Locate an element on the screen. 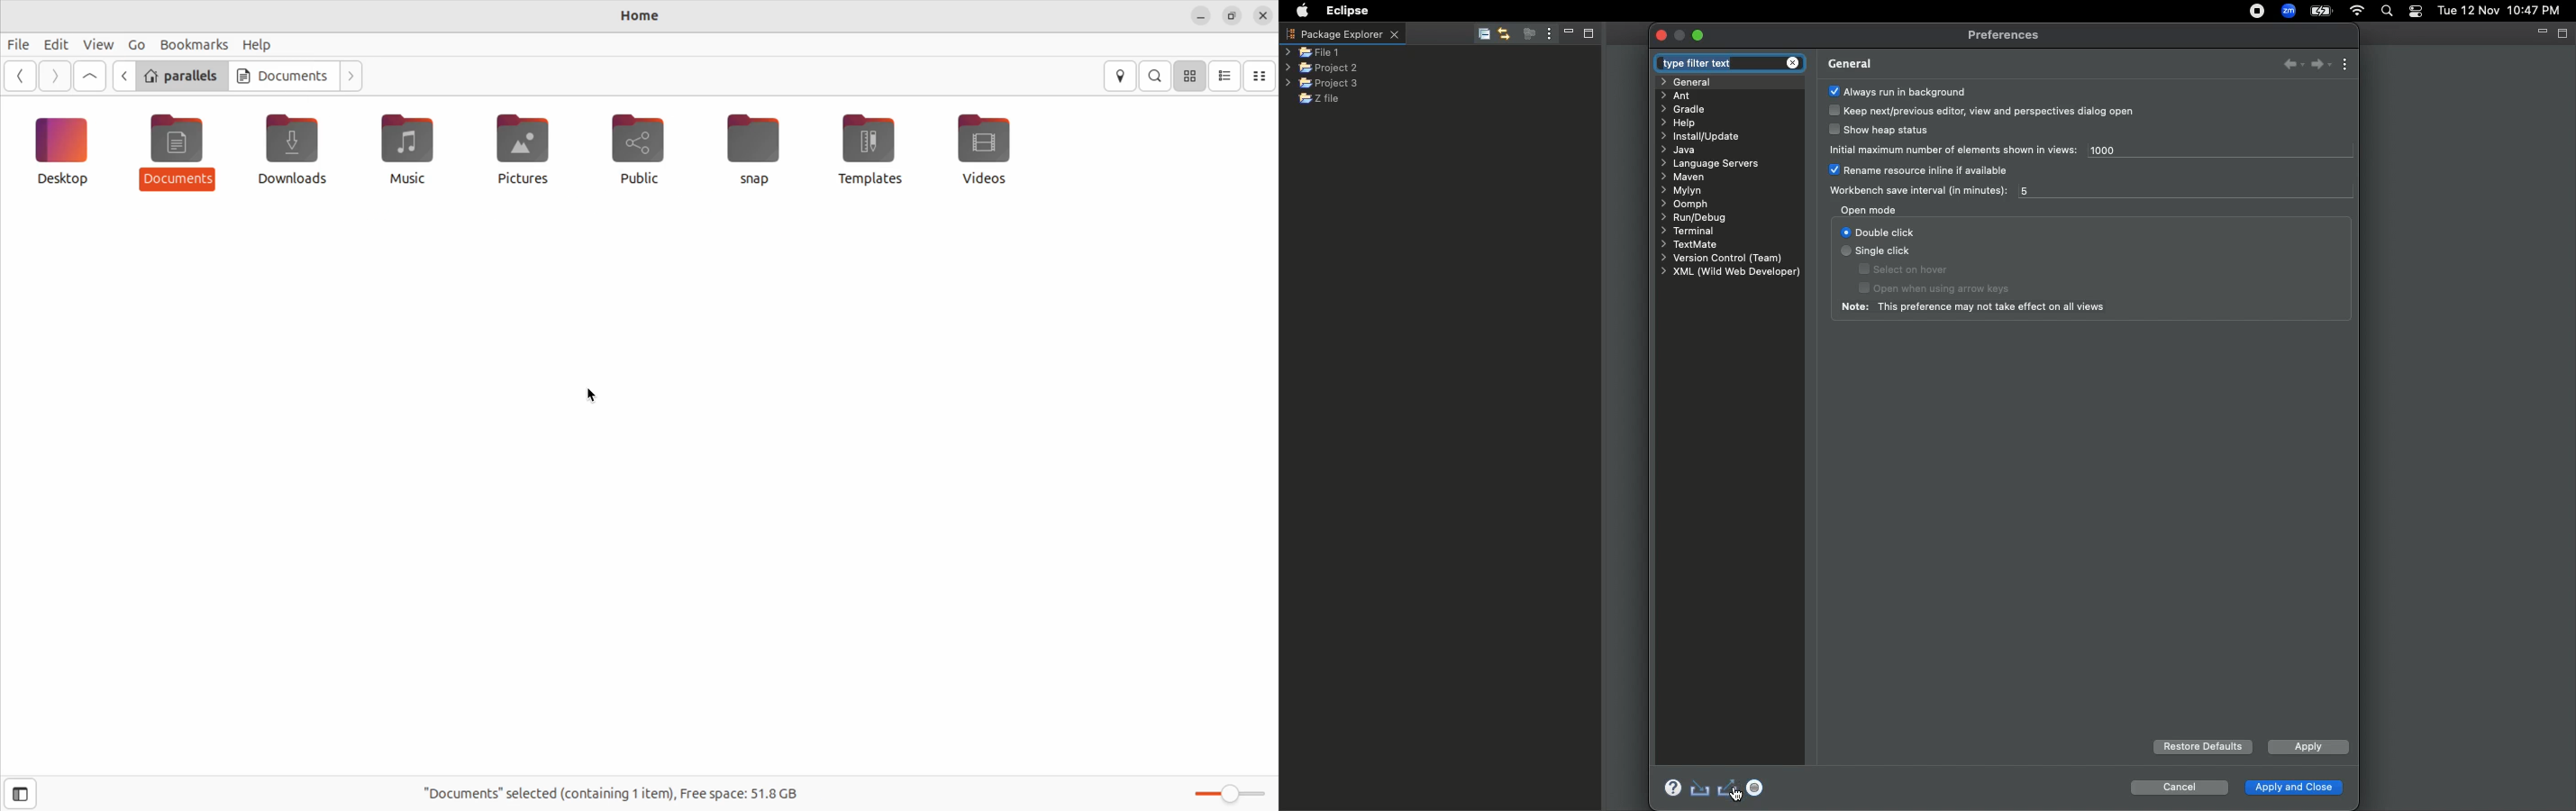  Java is located at coordinates (1679, 151).